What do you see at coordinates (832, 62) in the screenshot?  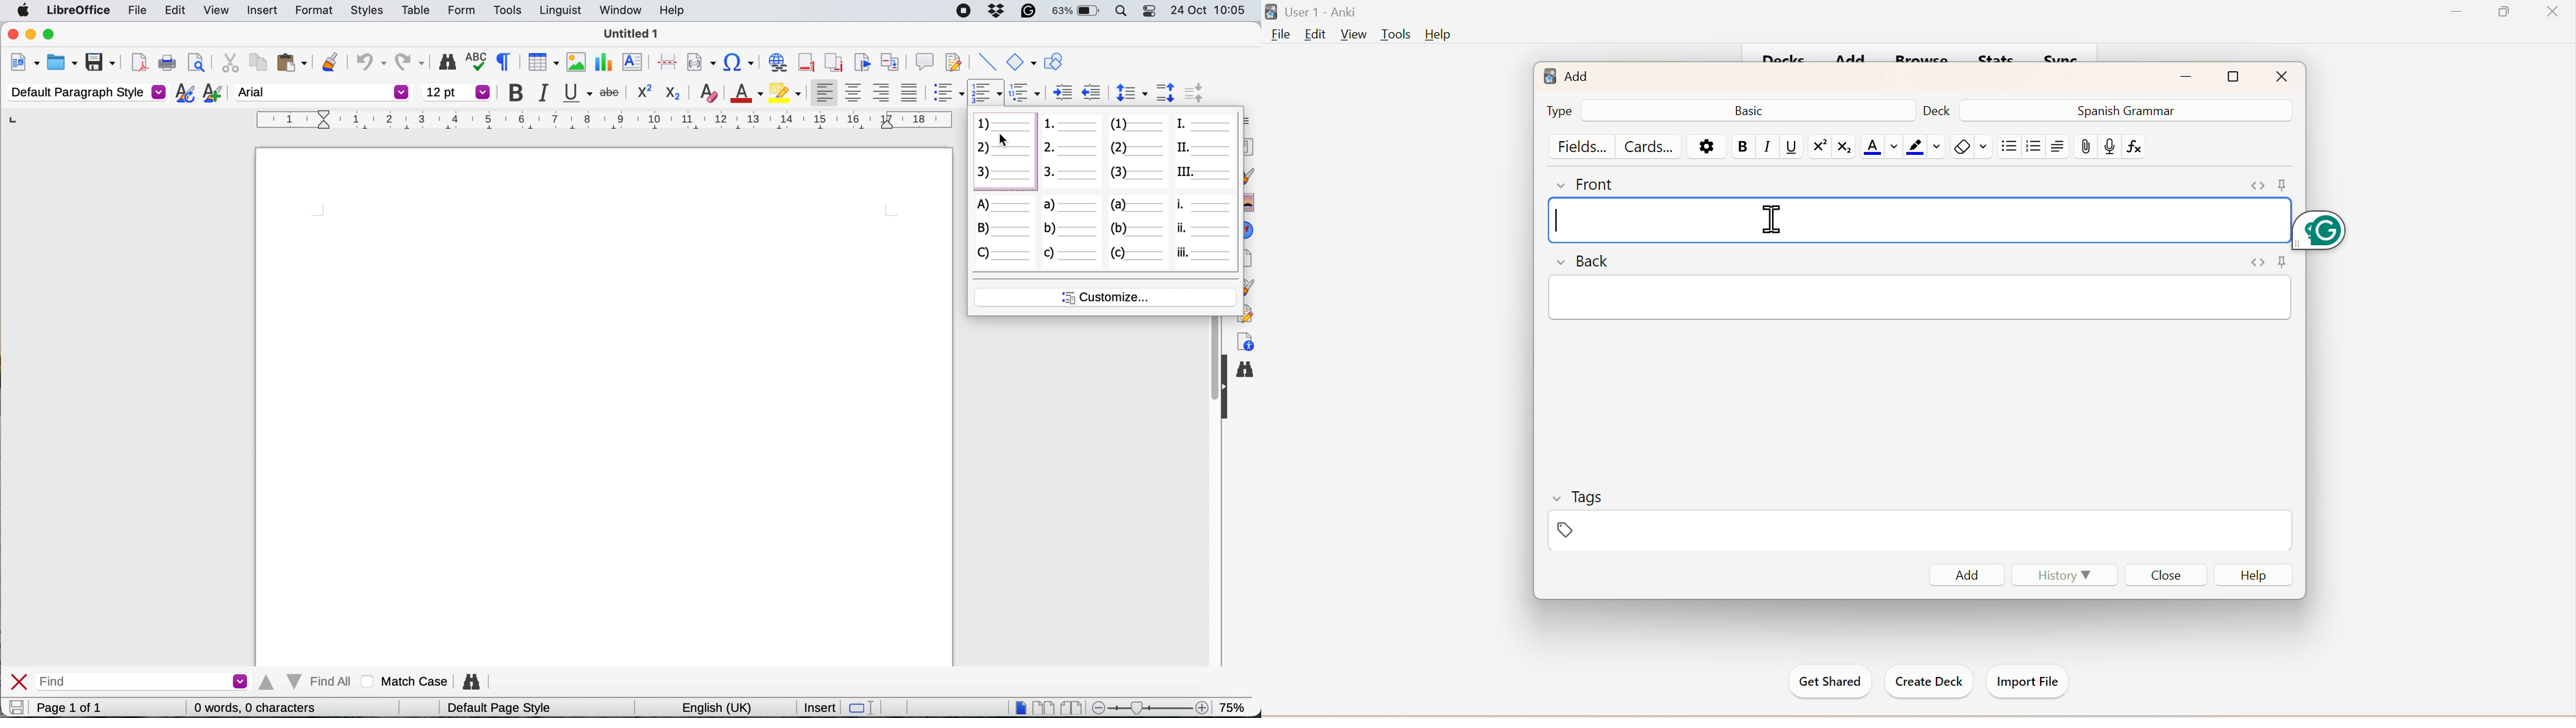 I see `insert endnote` at bounding box center [832, 62].